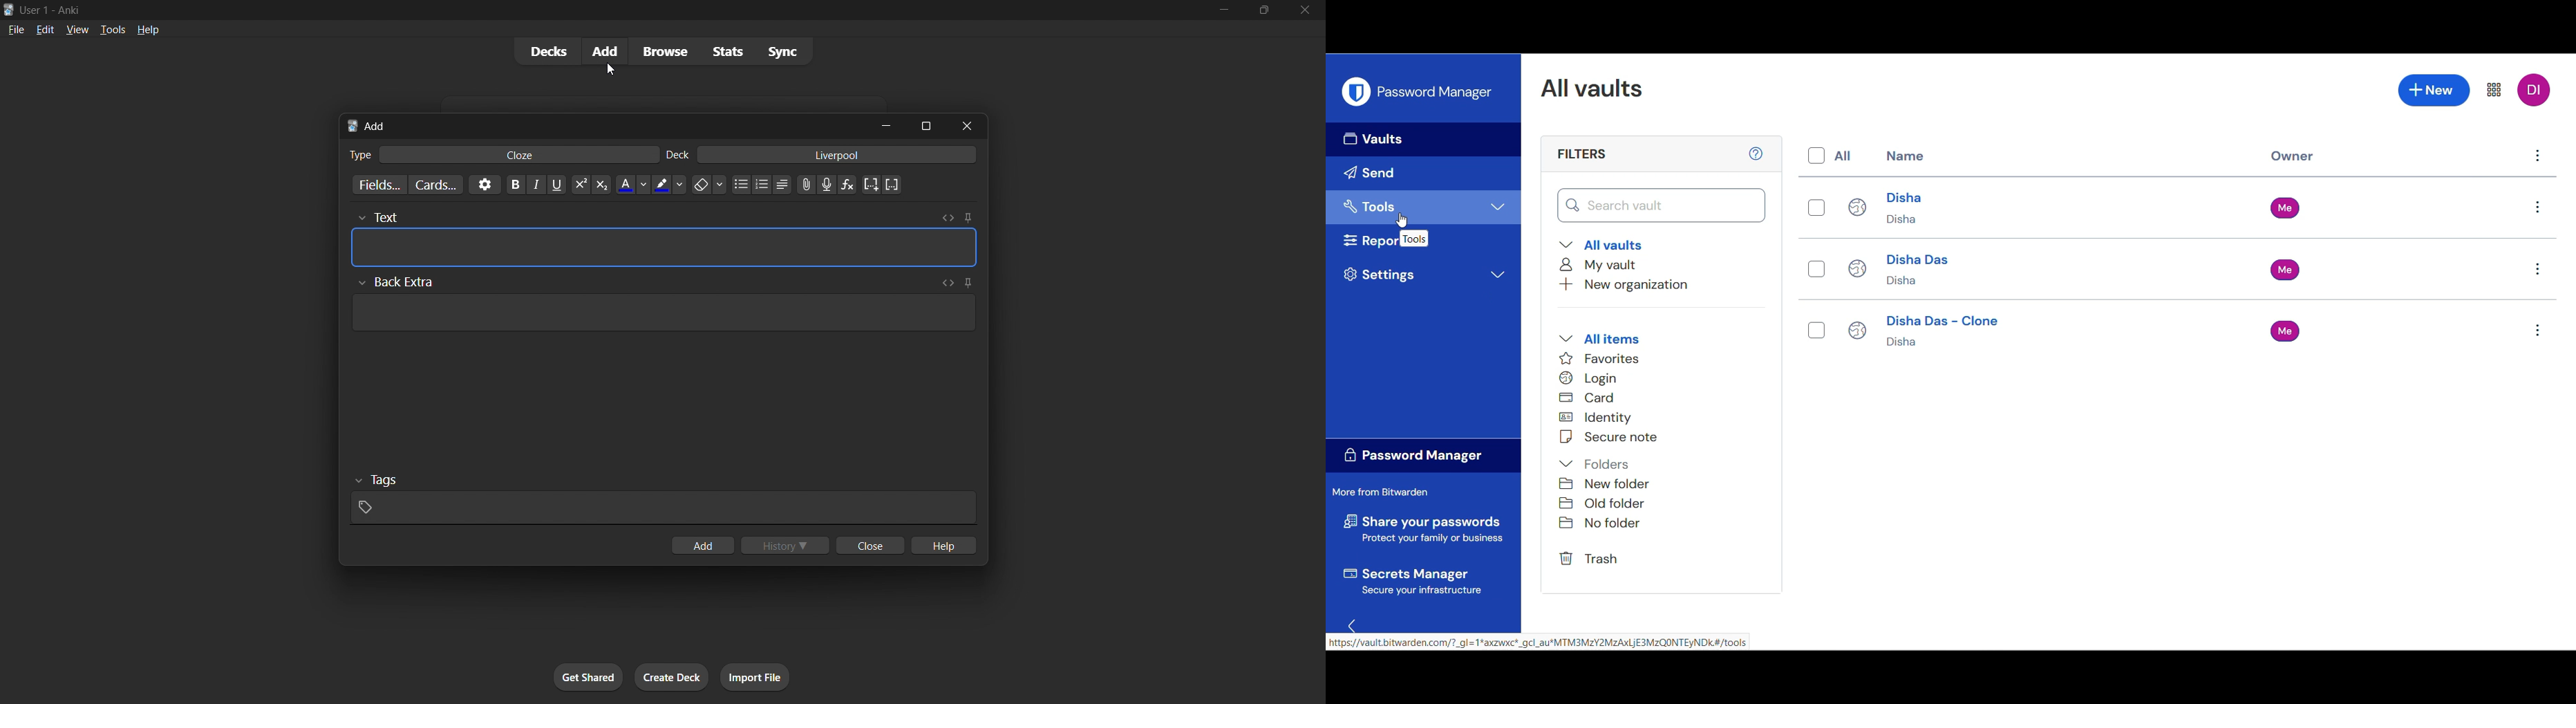  I want to click on Go back, so click(1351, 625).